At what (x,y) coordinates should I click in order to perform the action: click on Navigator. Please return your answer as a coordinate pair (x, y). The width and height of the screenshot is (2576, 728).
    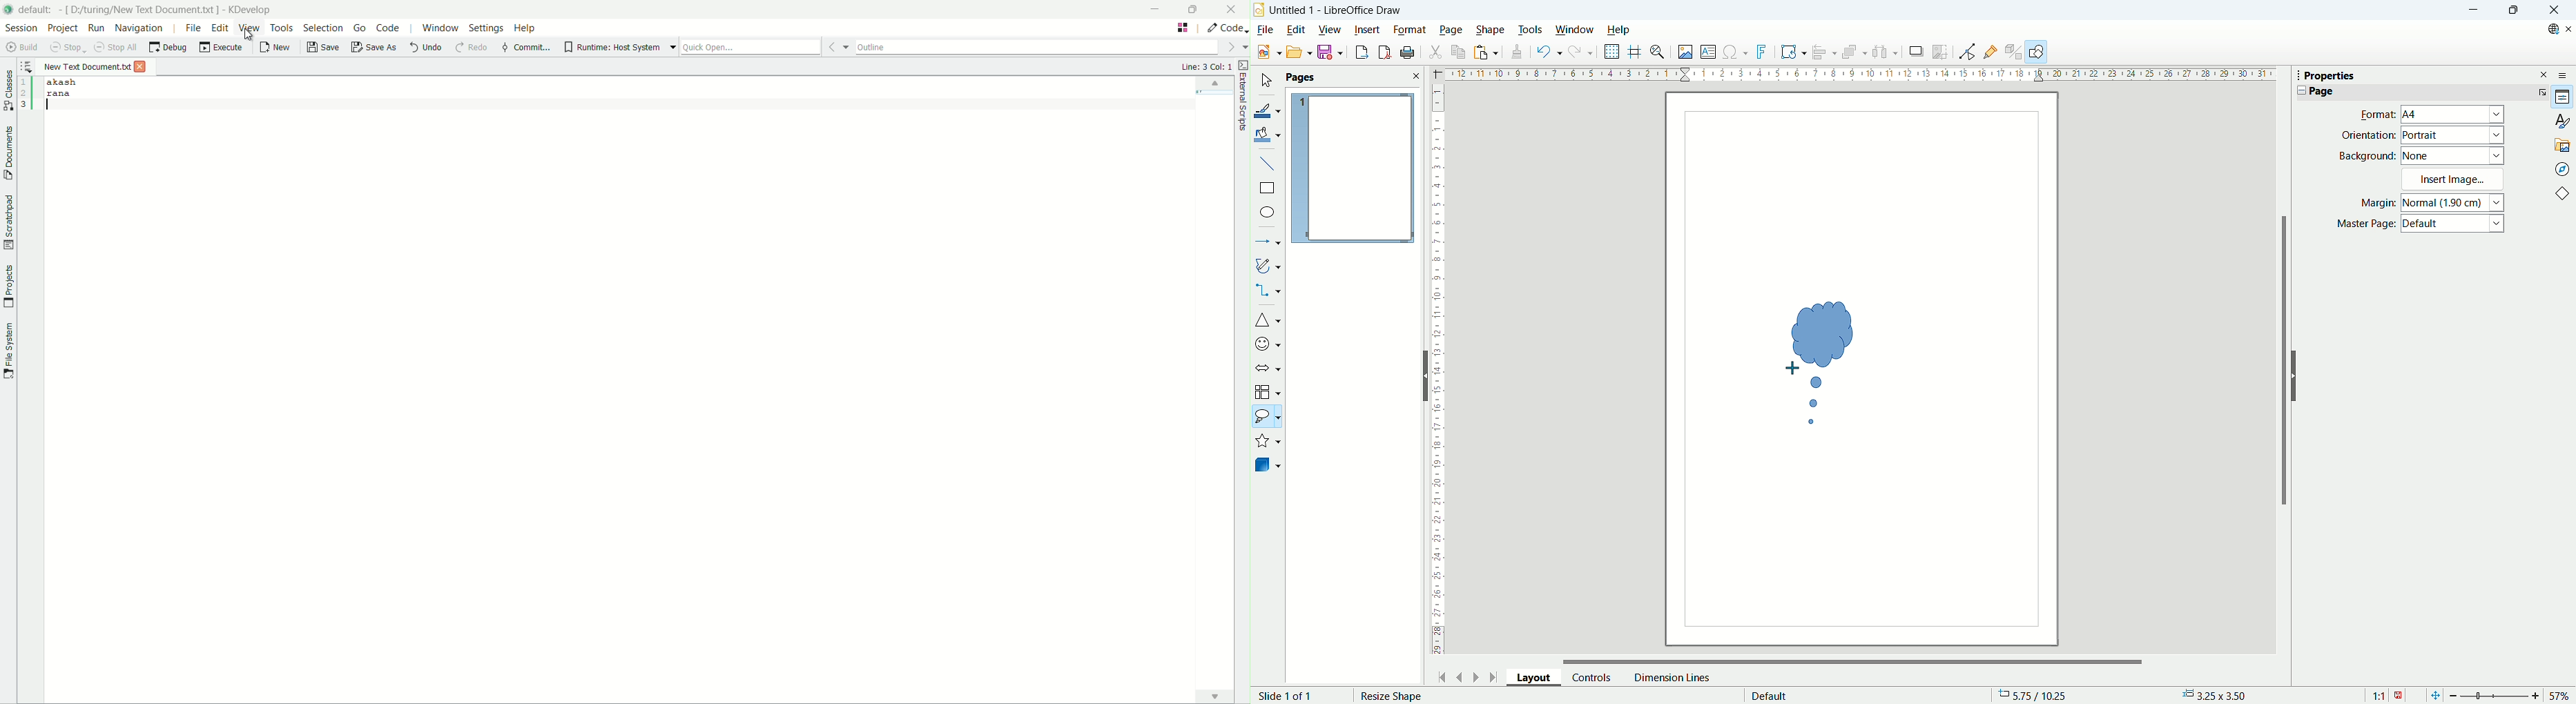
    Looking at the image, I should click on (2562, 168).